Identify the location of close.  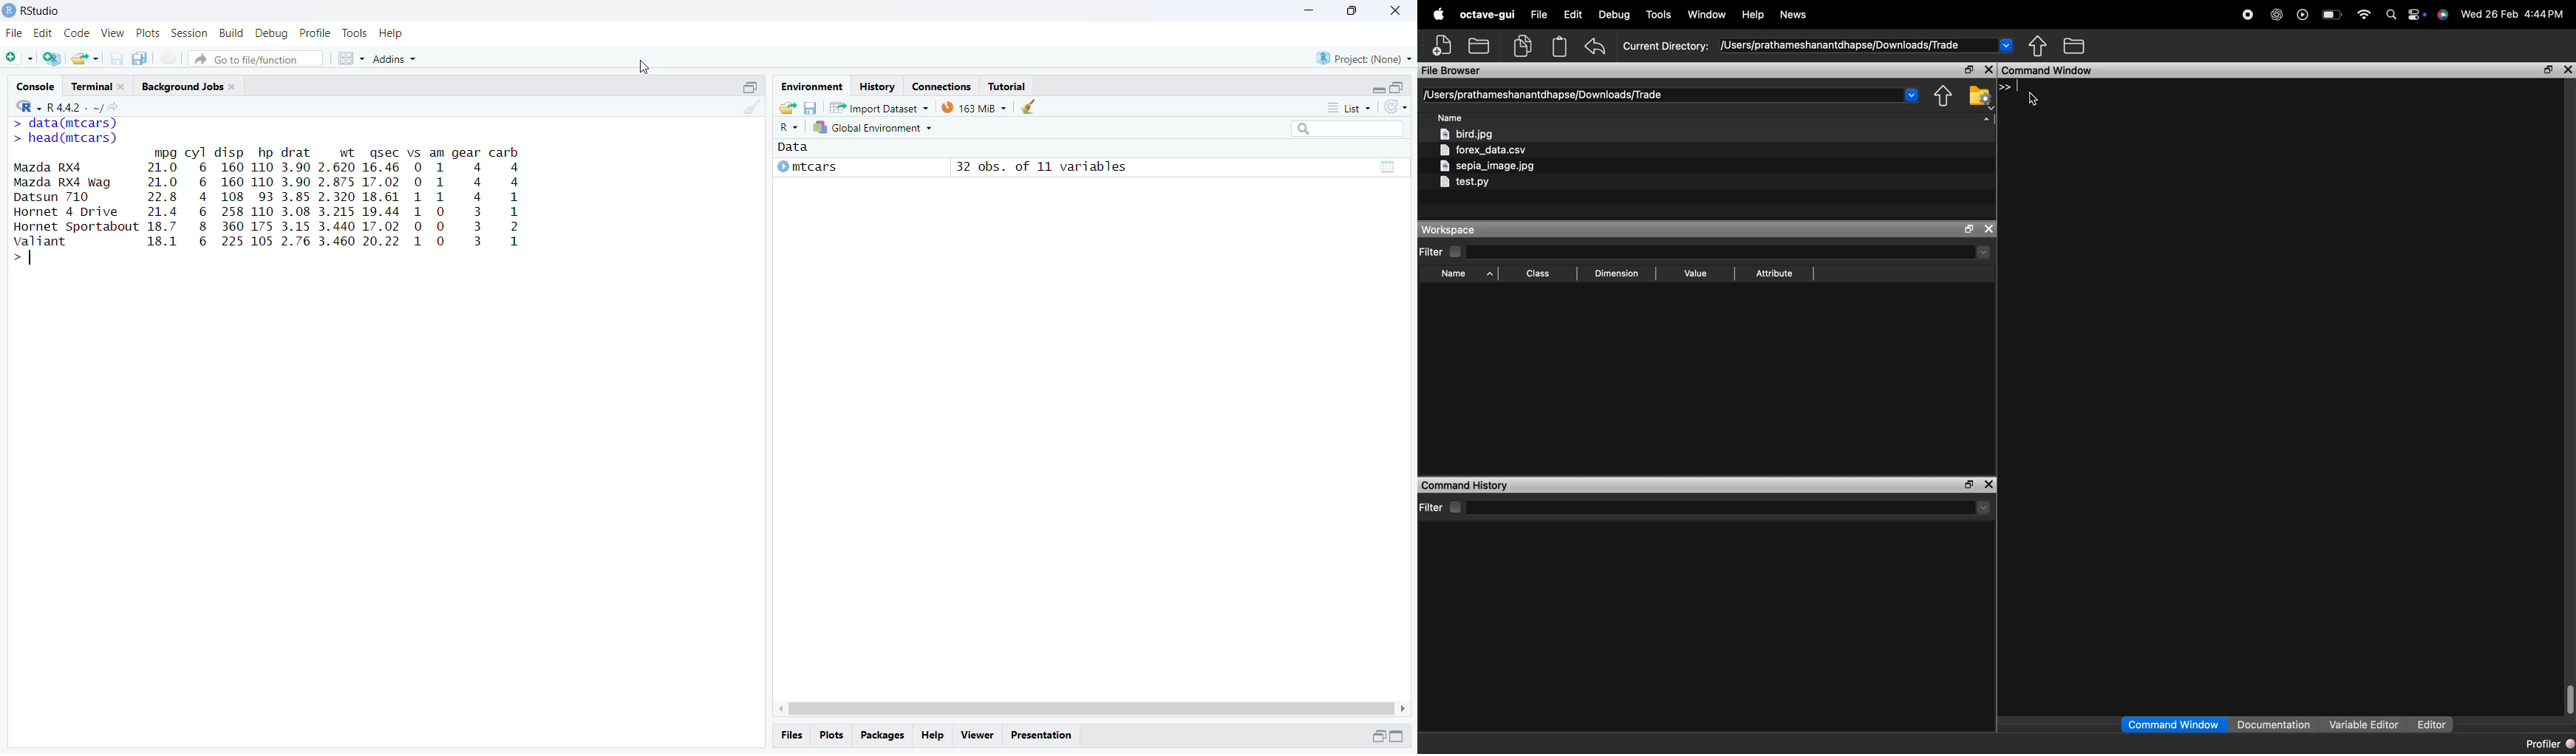
(1397, 9).